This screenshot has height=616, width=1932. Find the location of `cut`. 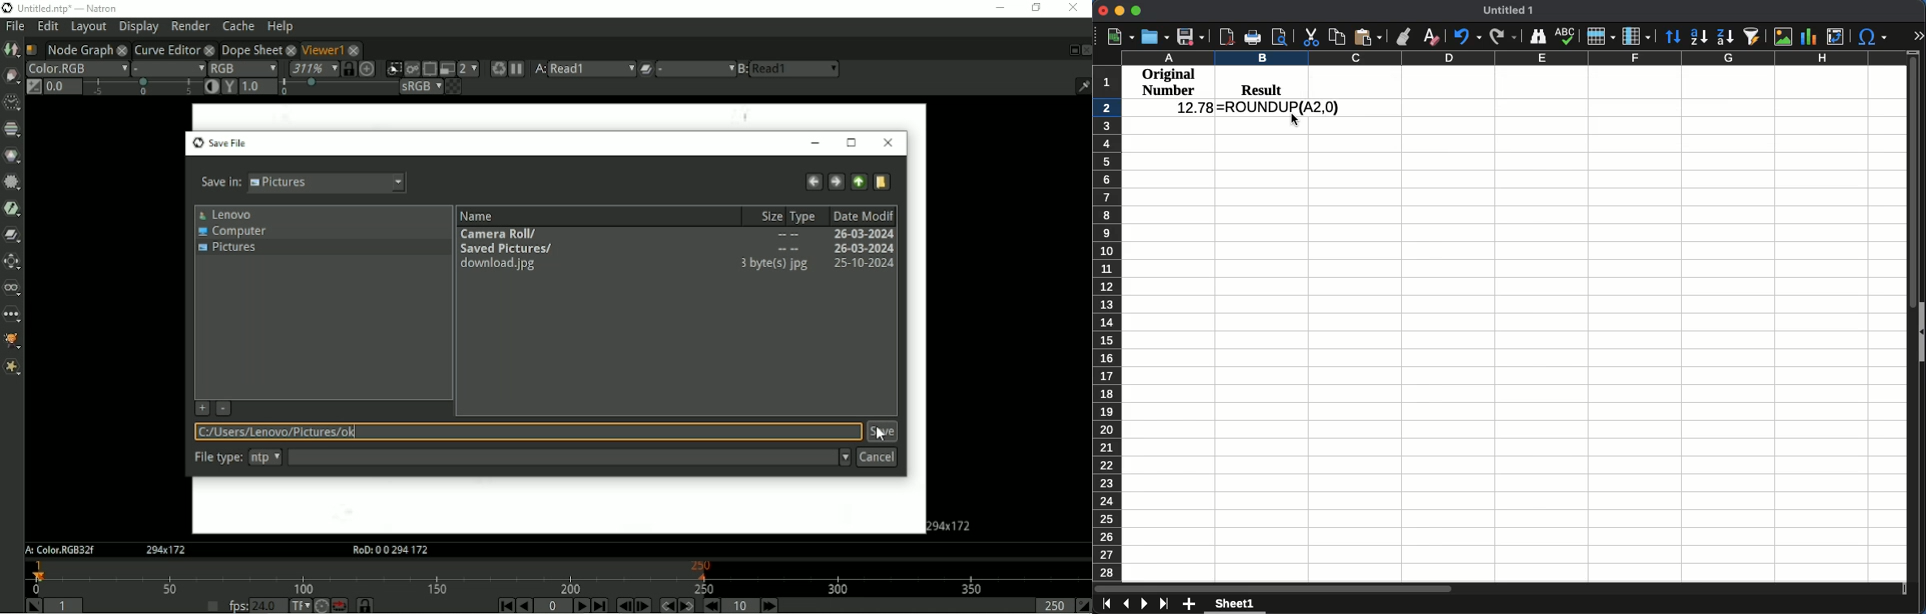

cut is located at coordinates (1312, 37).